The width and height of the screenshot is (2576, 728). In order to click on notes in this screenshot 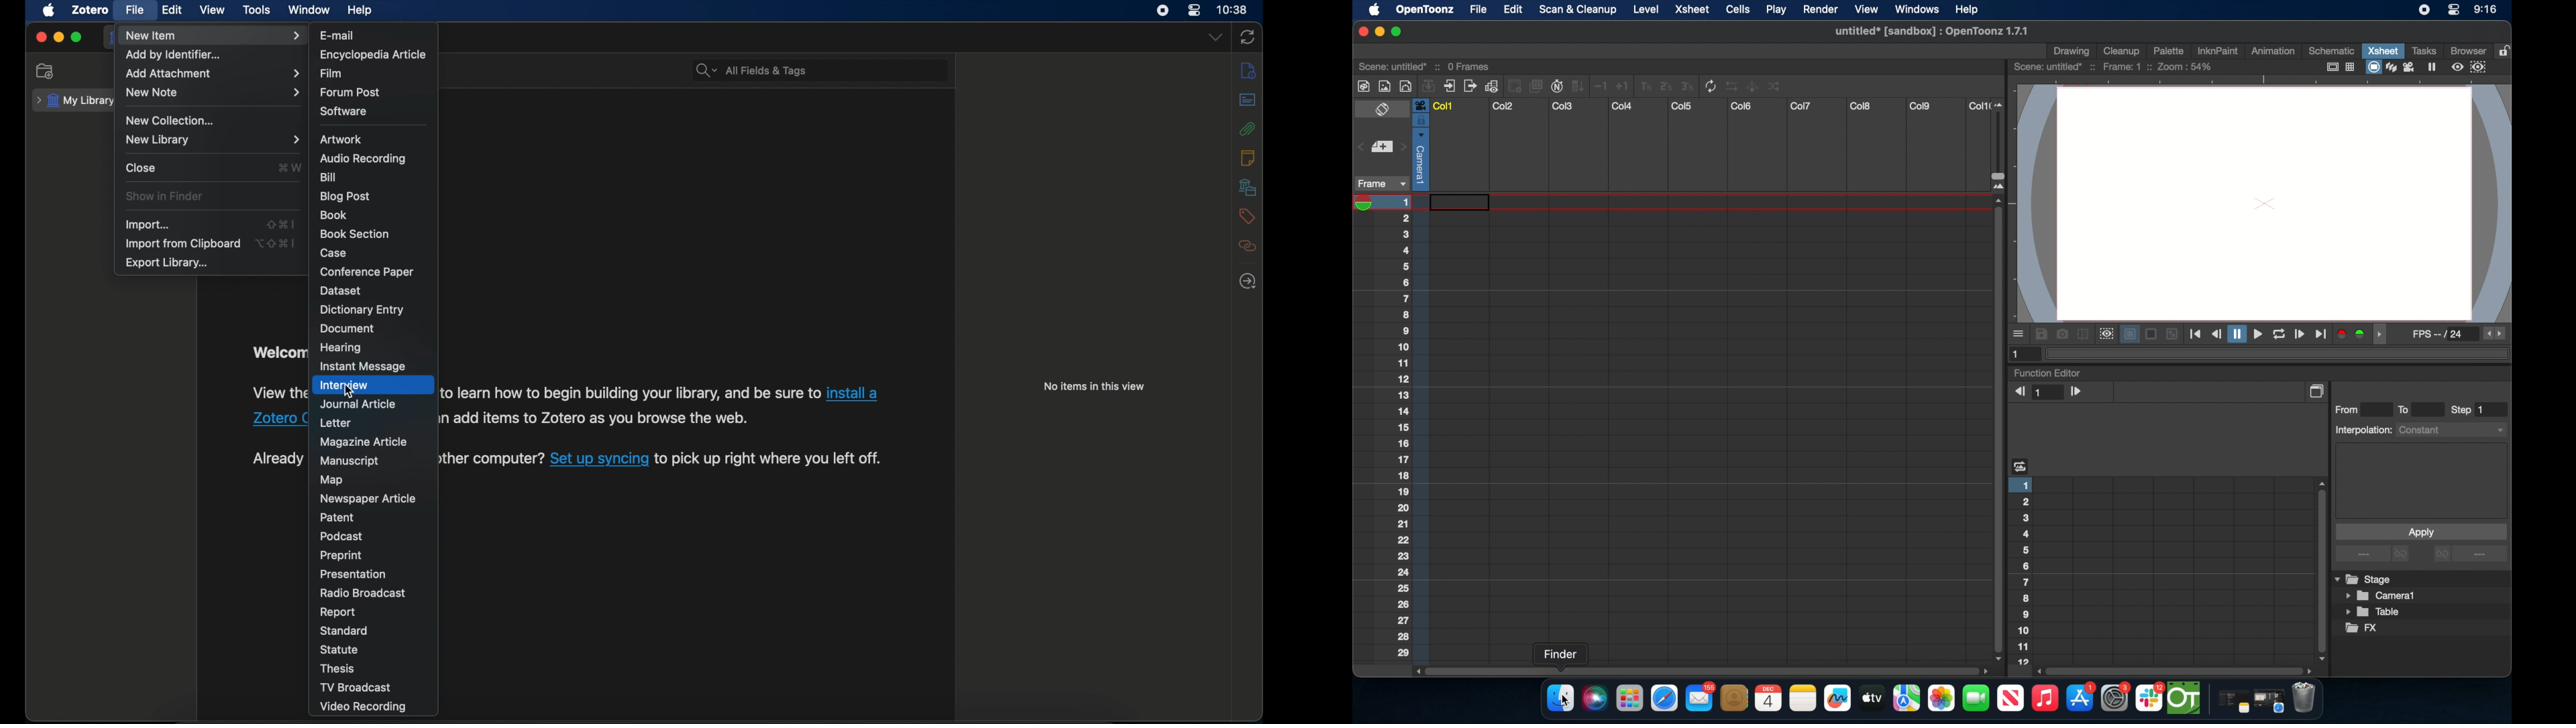, I will do `click(1248, 158)`.